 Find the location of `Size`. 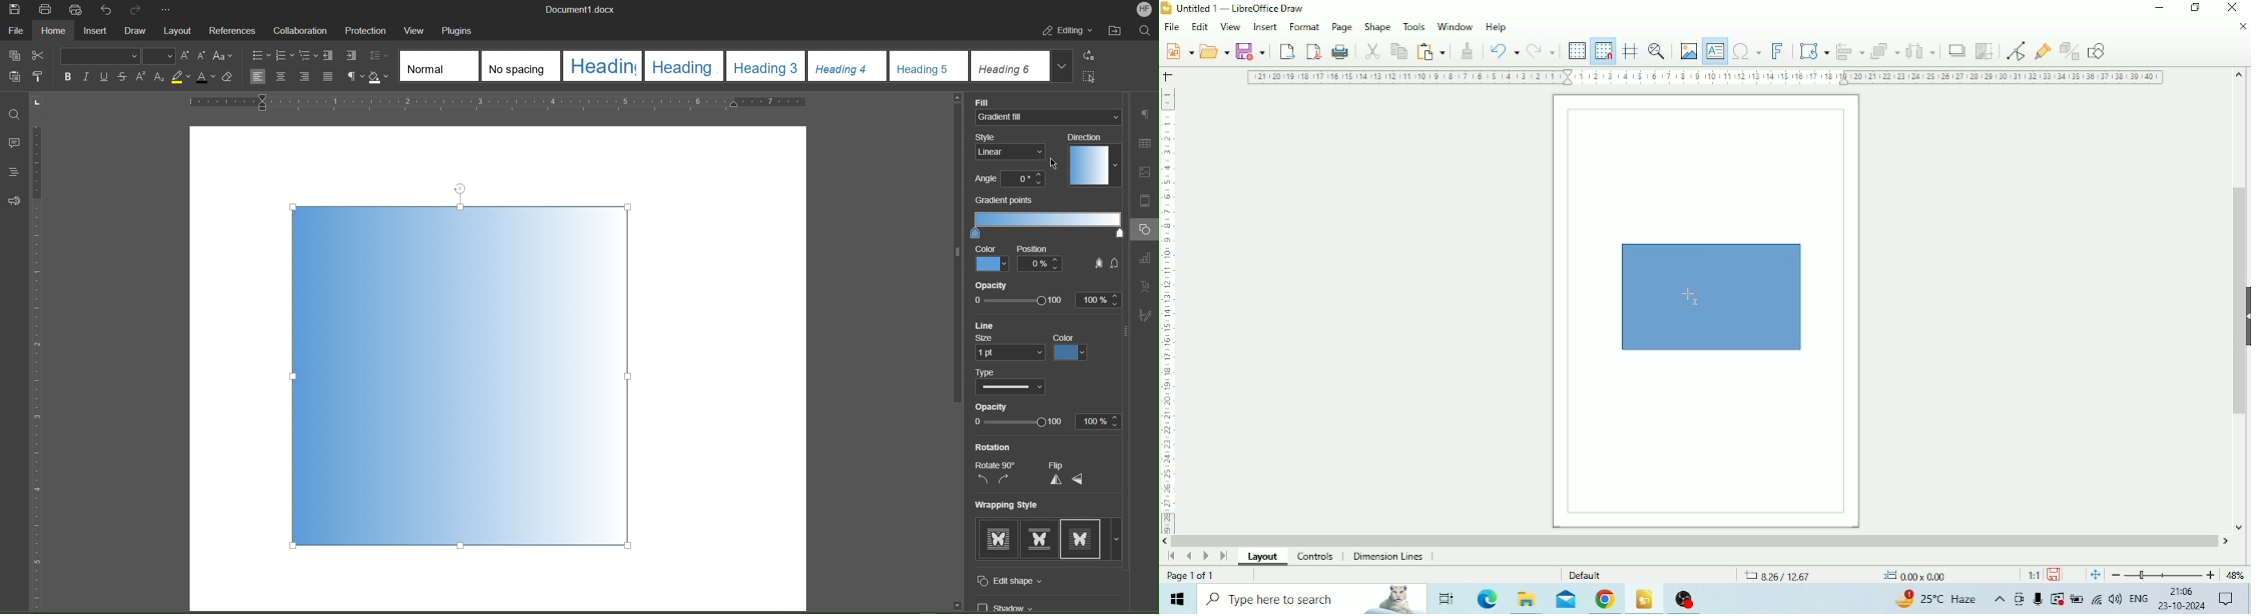

Size is located at coordinates (994, 337).